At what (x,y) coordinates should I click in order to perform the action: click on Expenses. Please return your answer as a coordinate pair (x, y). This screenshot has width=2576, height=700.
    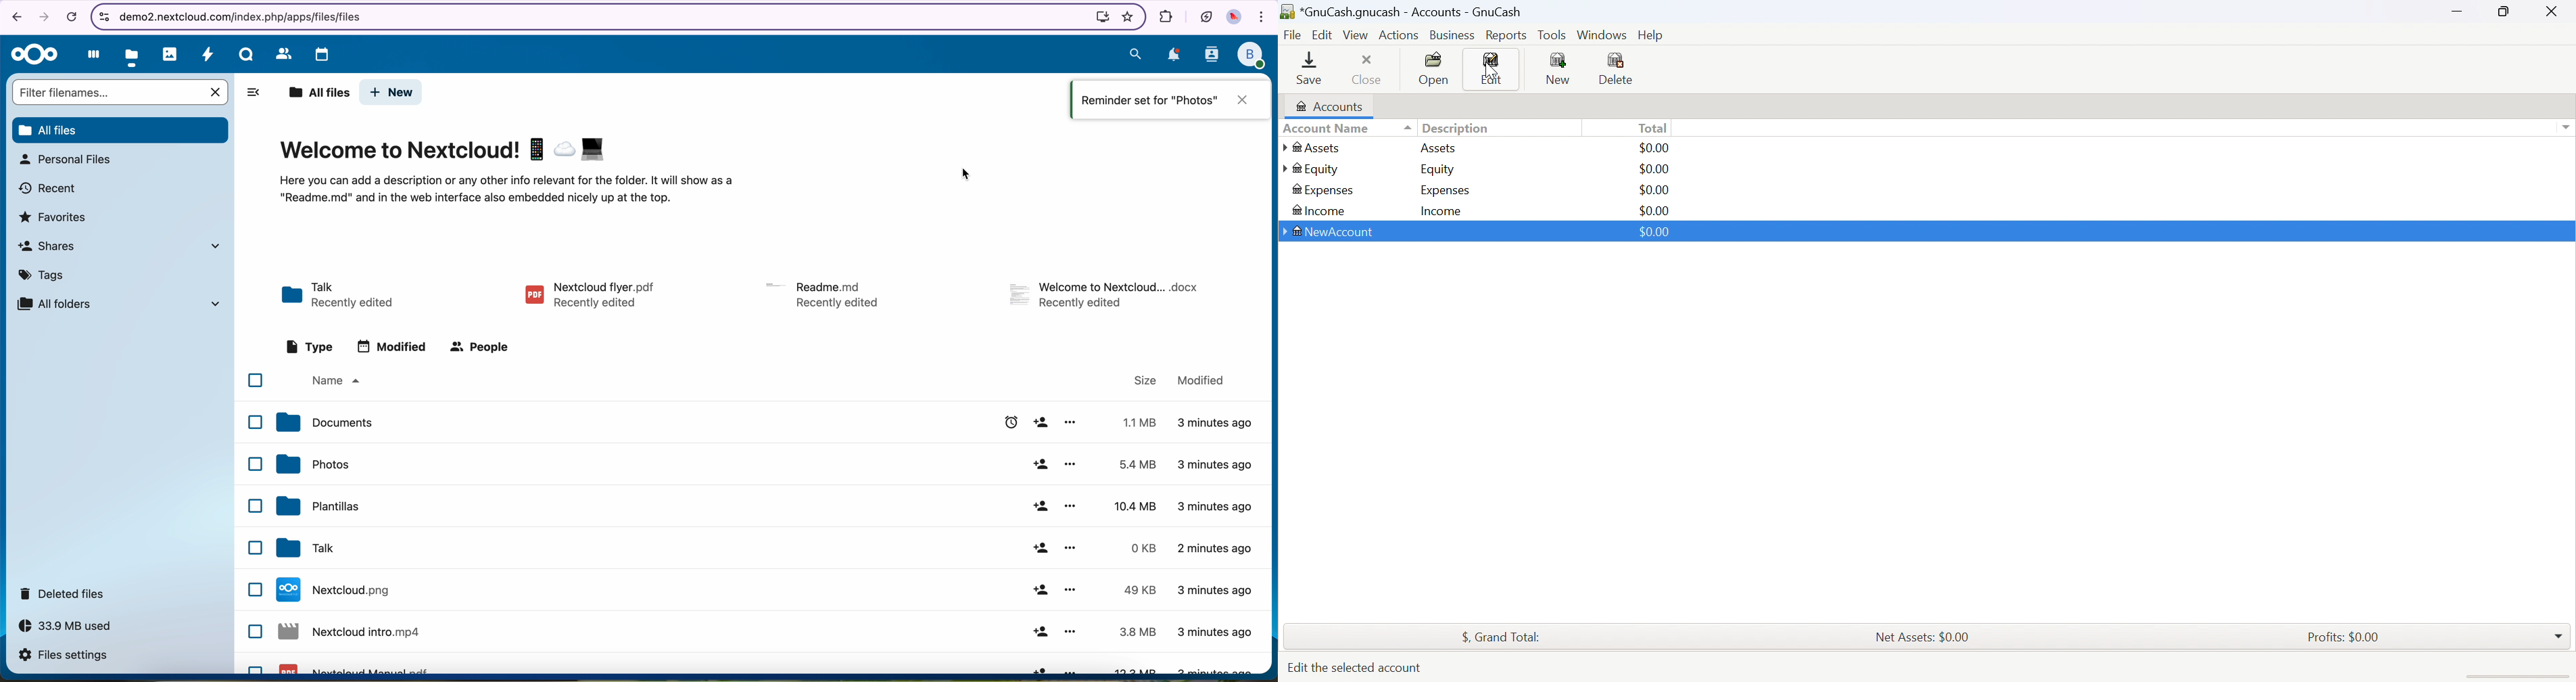
    Looking at the image, I should click on (1324, 191).